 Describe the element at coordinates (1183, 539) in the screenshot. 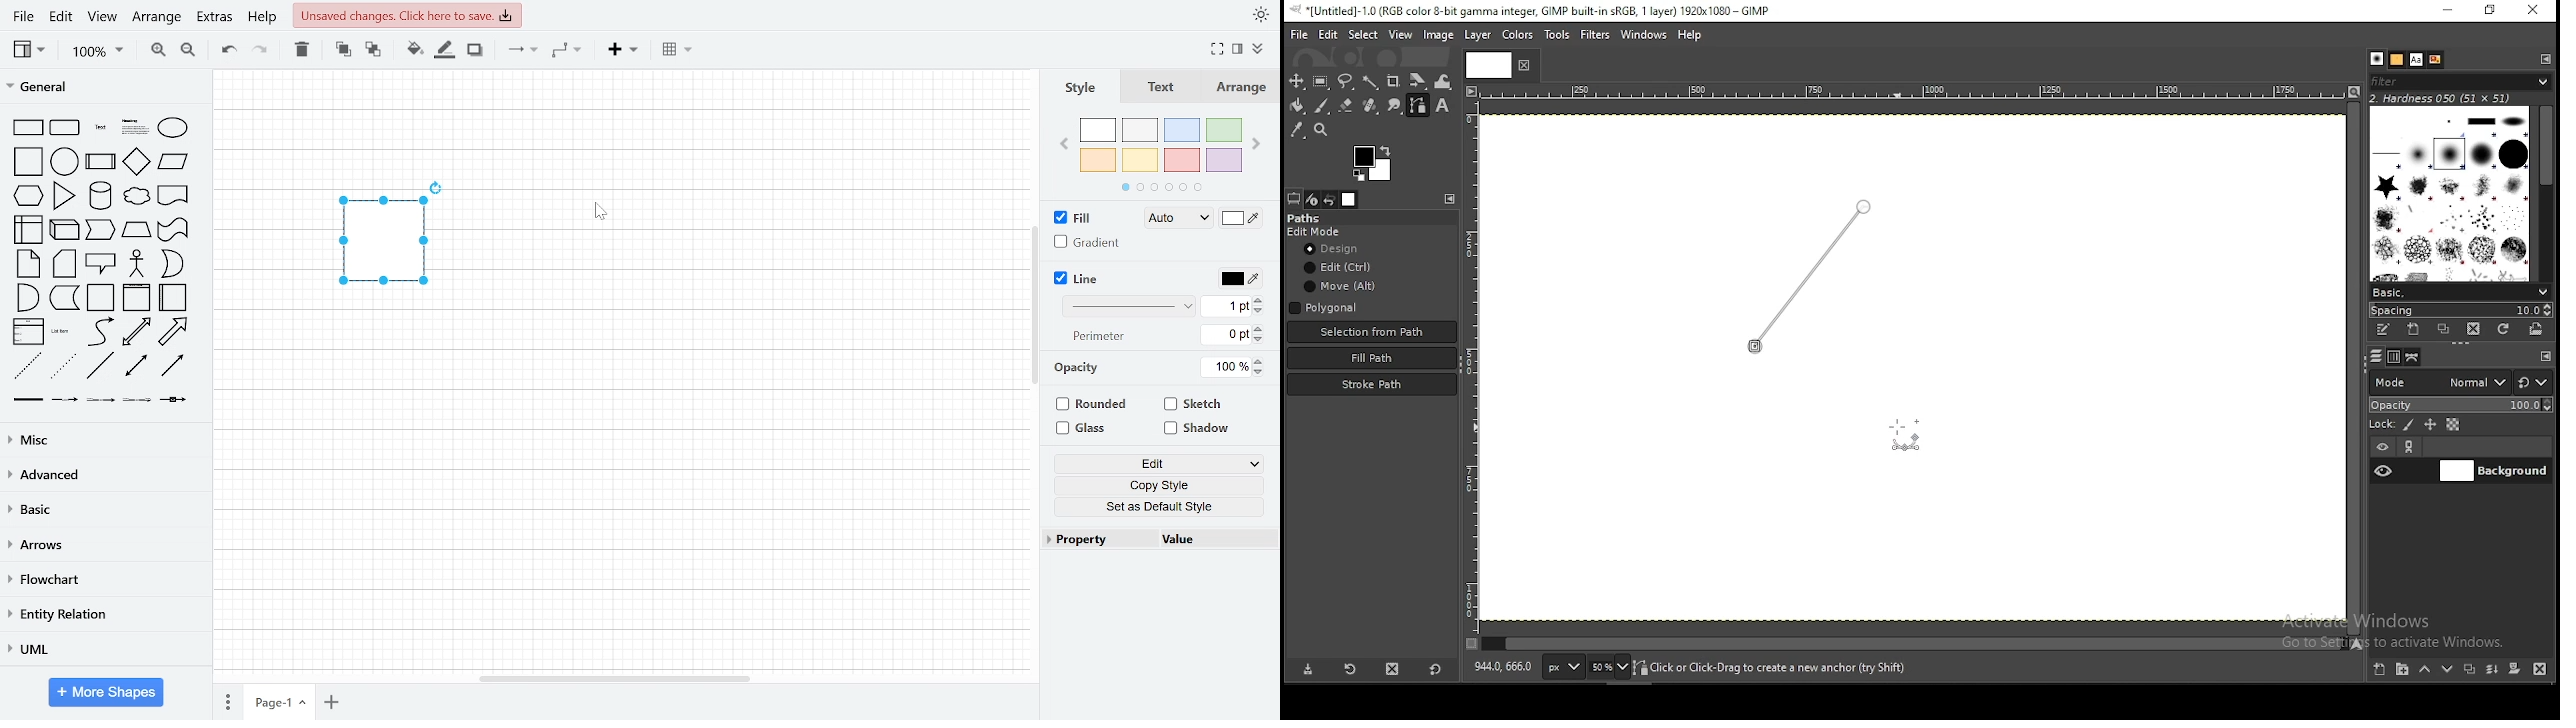

I see `value` at that location.